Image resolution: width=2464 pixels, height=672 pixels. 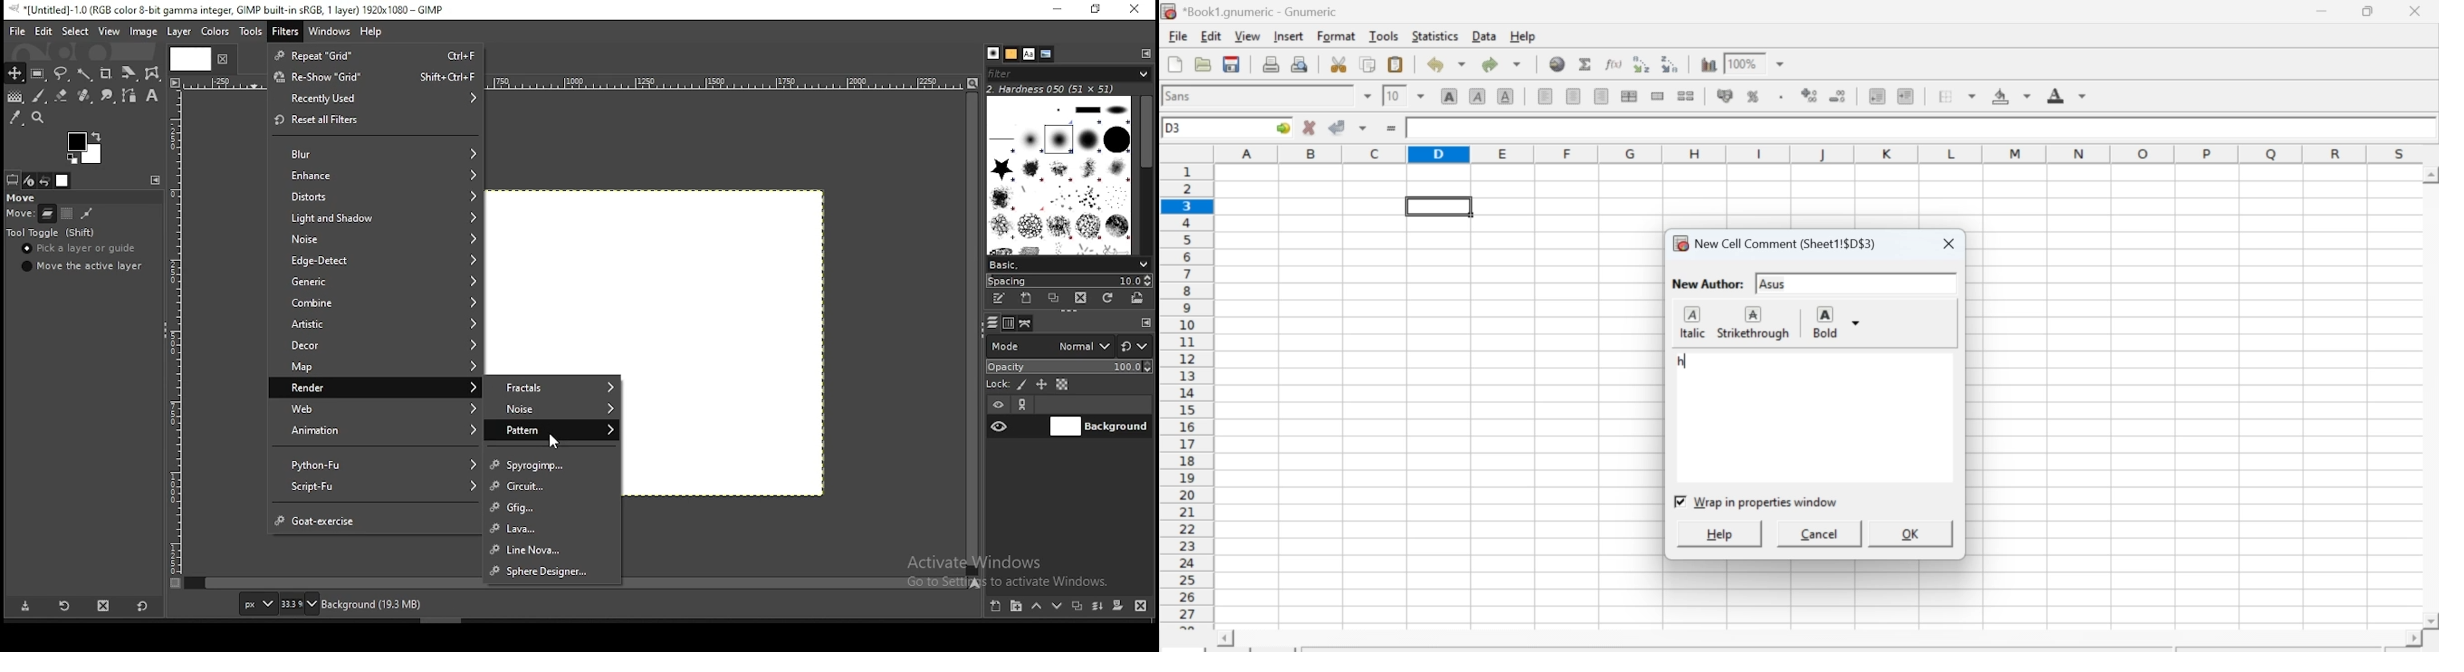 What do you see at coordinates (1269, 64) in the screenshot?
I see `Print` at bounding box center [1269, 64].